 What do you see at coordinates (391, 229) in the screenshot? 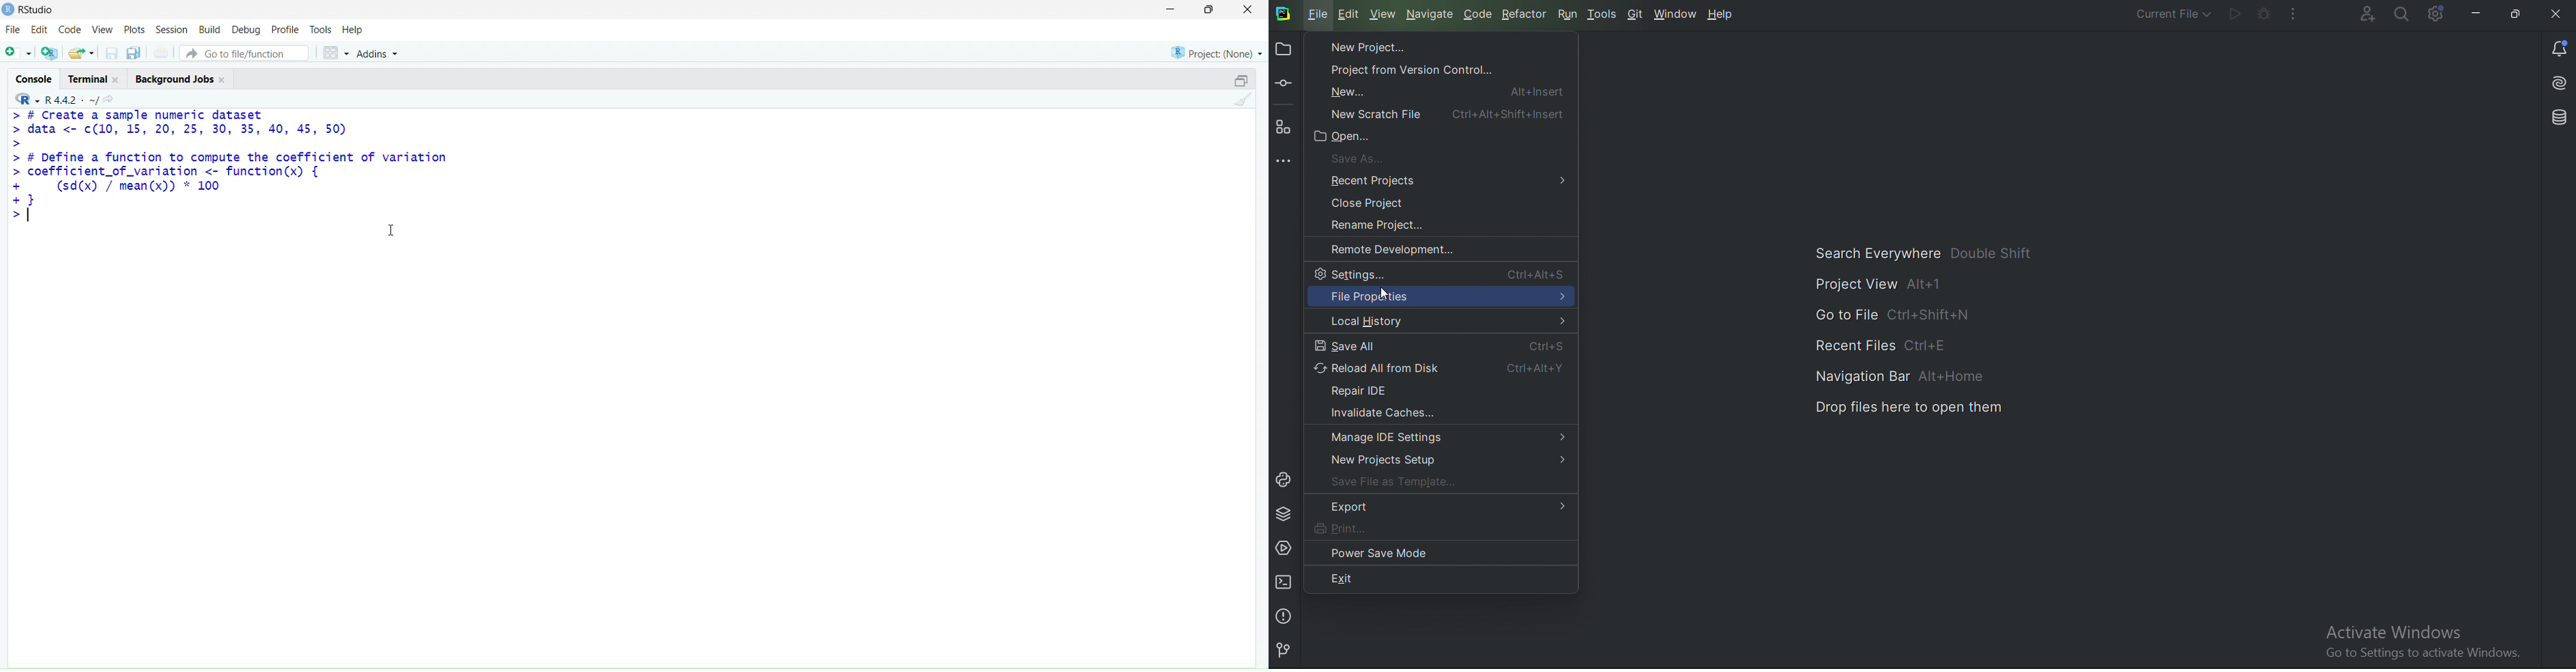
I see `cursor` at bounding box center [391, 229].